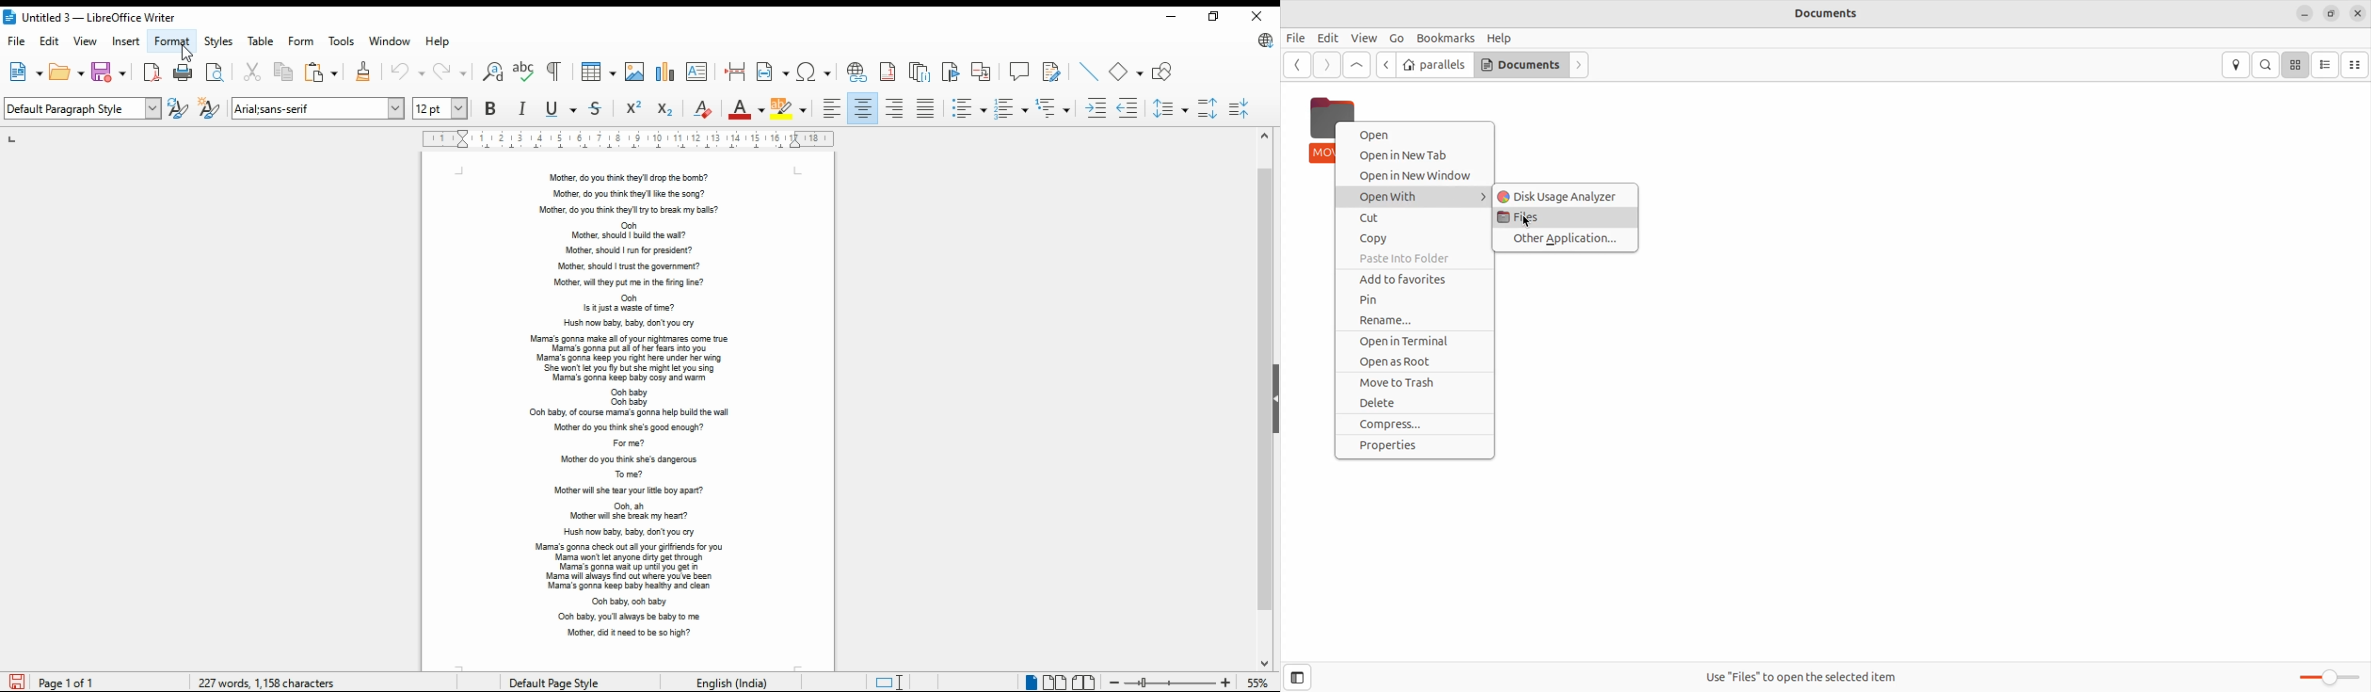  Describe the element at coordinates (633, 108) in the screenshot. I see `superscript` at that location.